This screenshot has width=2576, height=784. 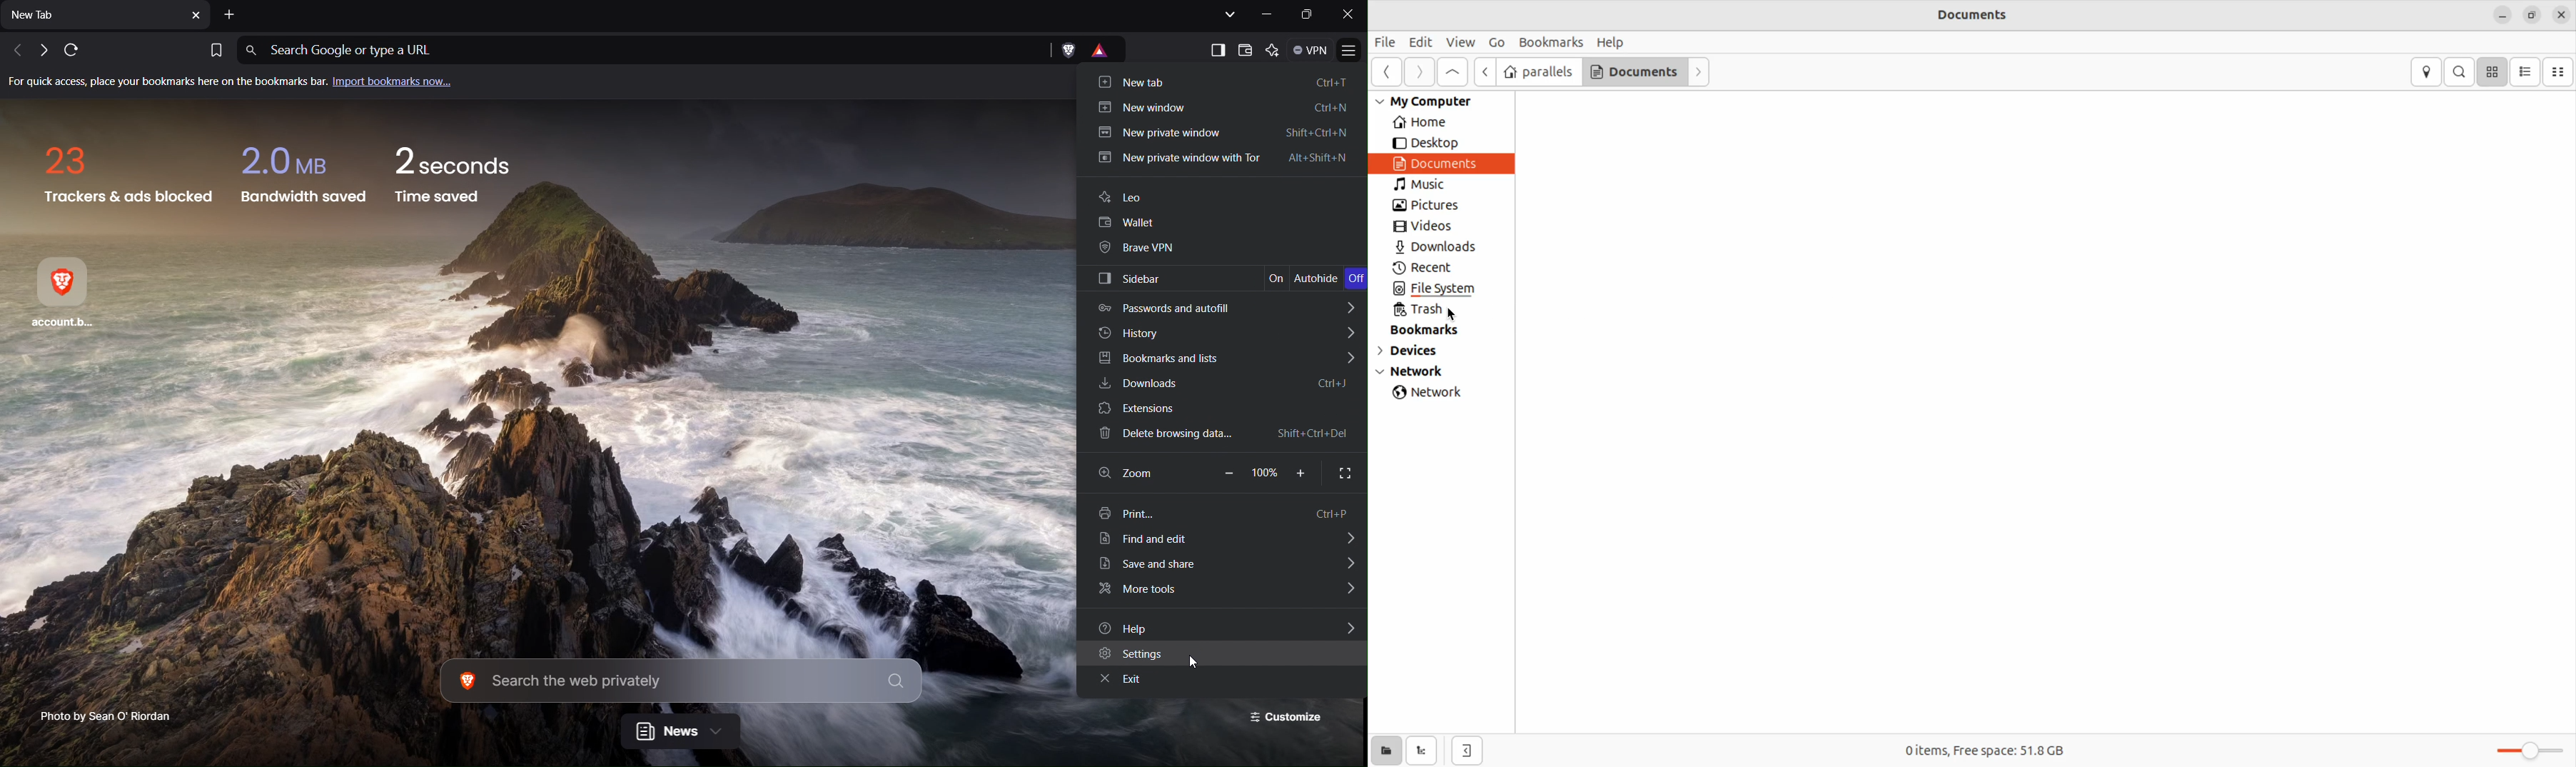 What do you see at coordinates (1429, 268) in the screenshot?
I see `recent` at bounding box center [1429, 268].